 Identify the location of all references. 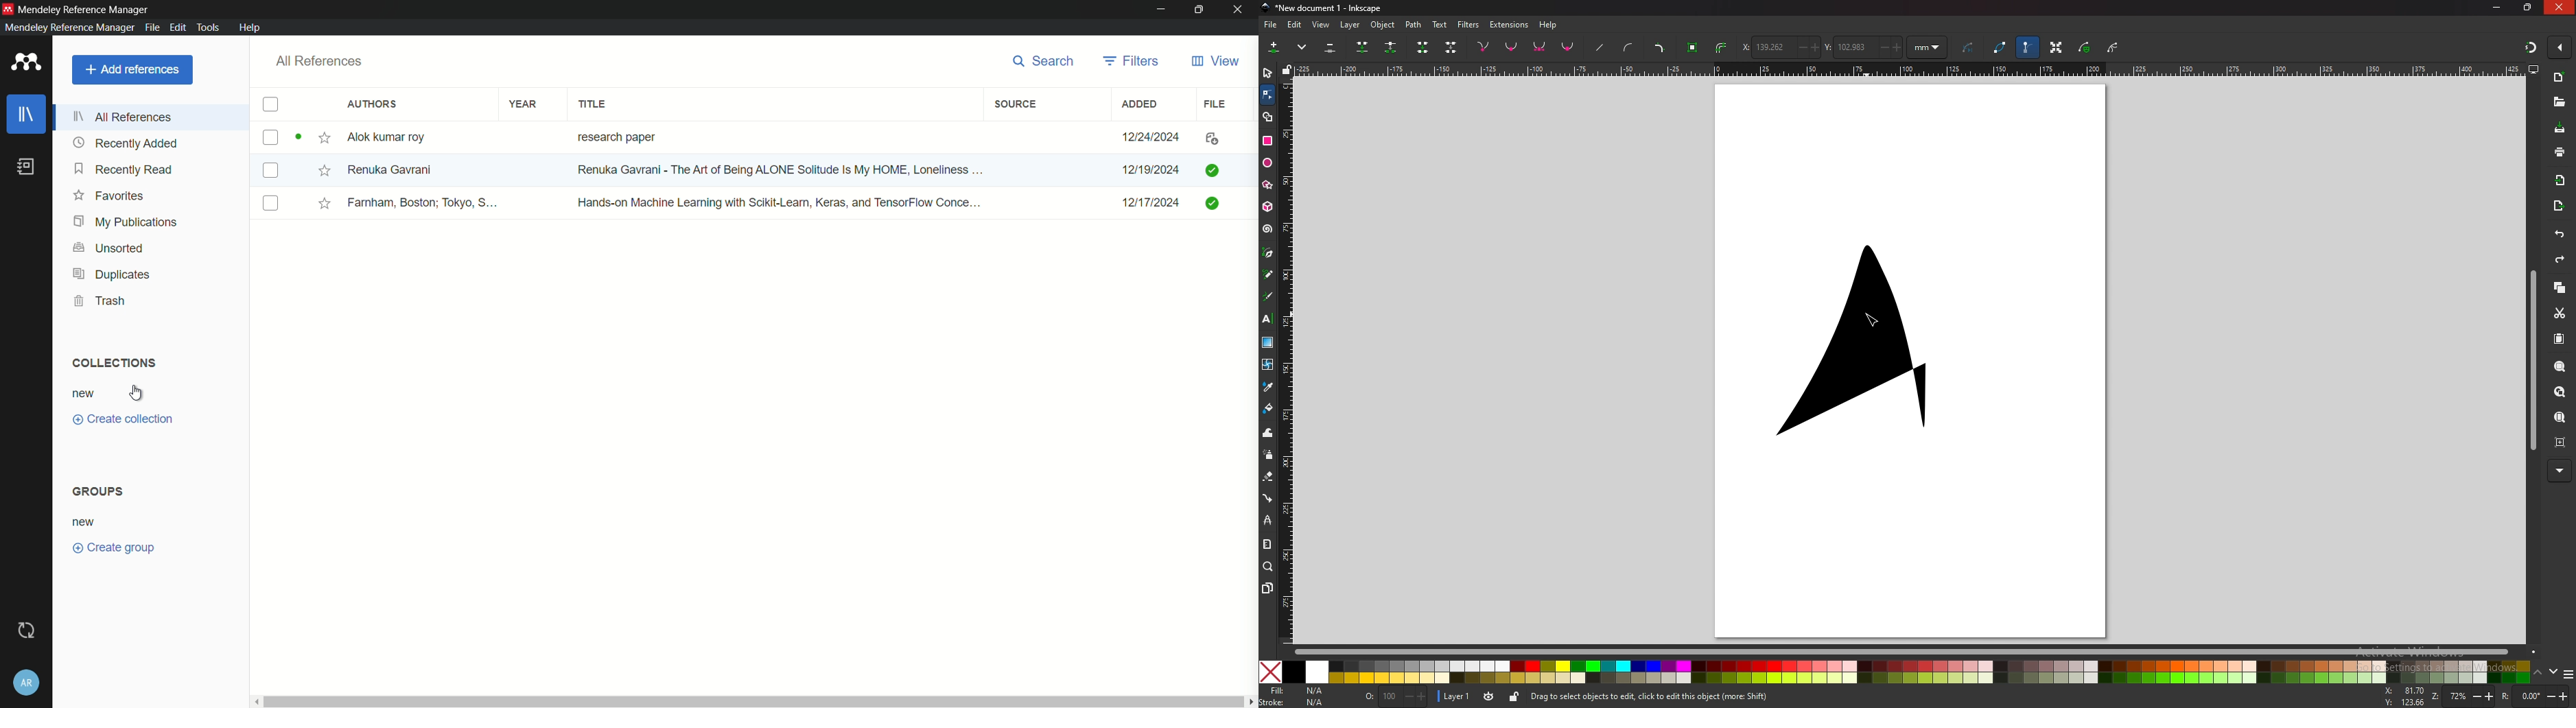
(320, 62).